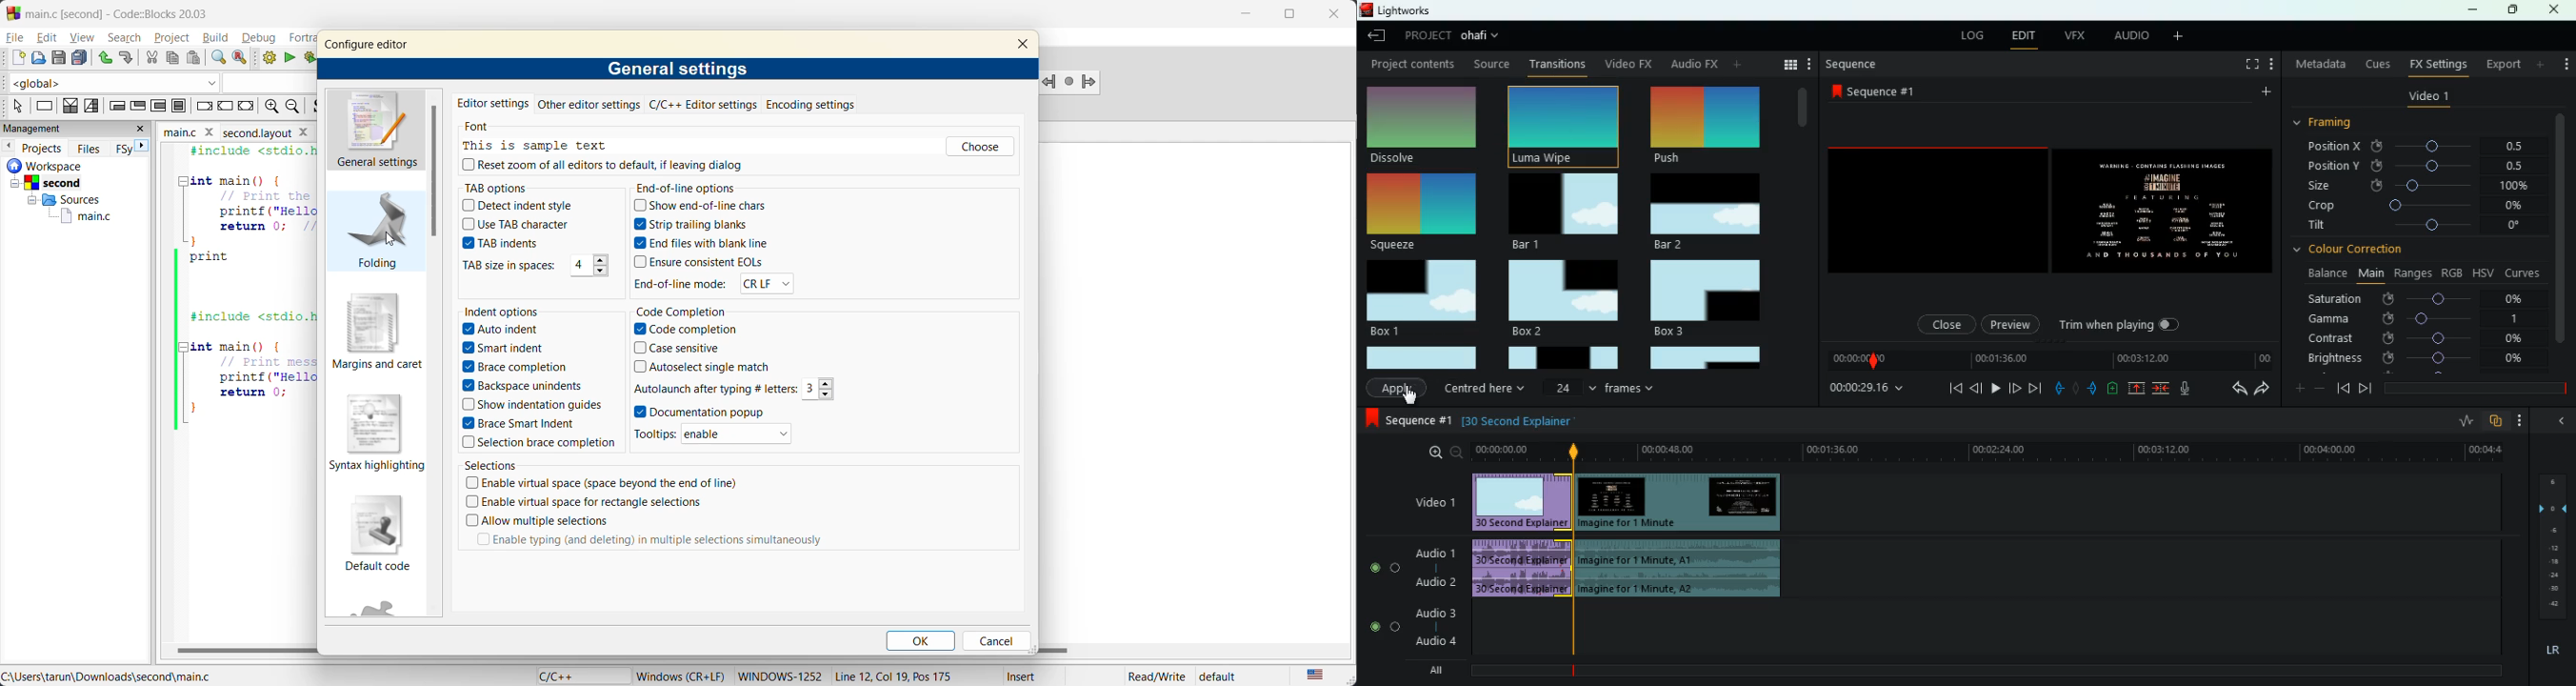 This screenshot has height=700, width=2576. Describe the element at coordinates (388, 239) in the screenshot. I see `cursor` at that location.